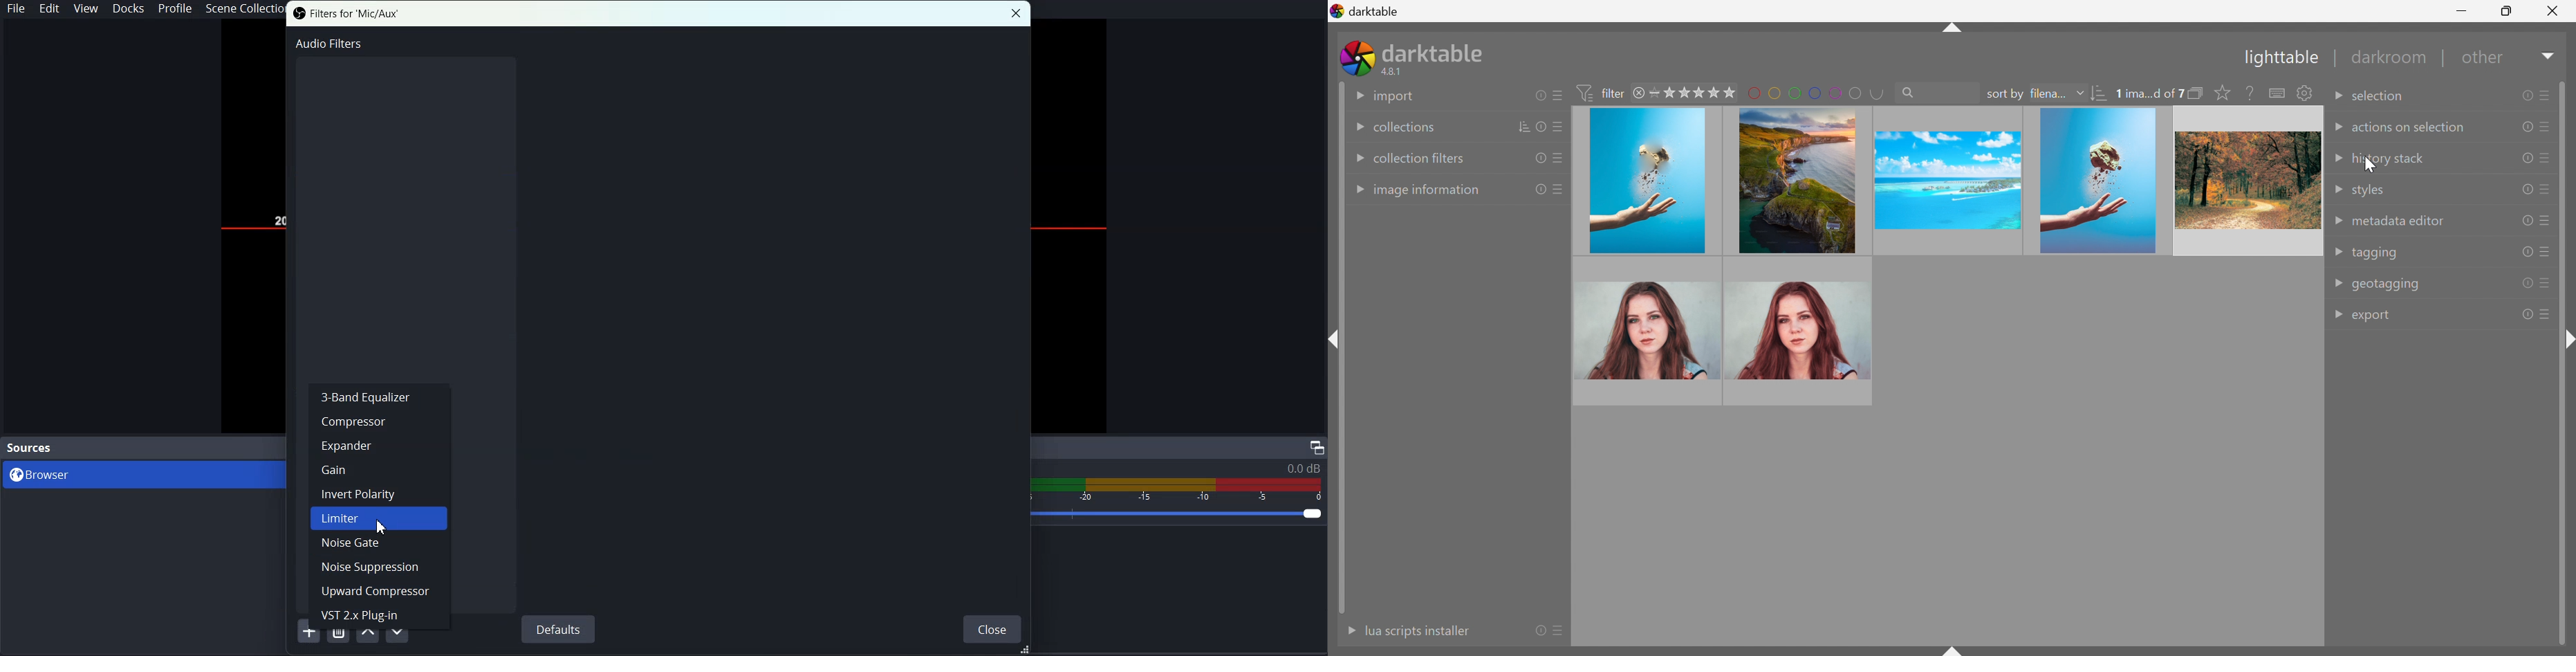 Image resolution: width=2576 pixels, height=672 pixels. What do you see at coordinates (380, 423) in the screenshot?
I see `Compressor` at bounding box center [380, 423].